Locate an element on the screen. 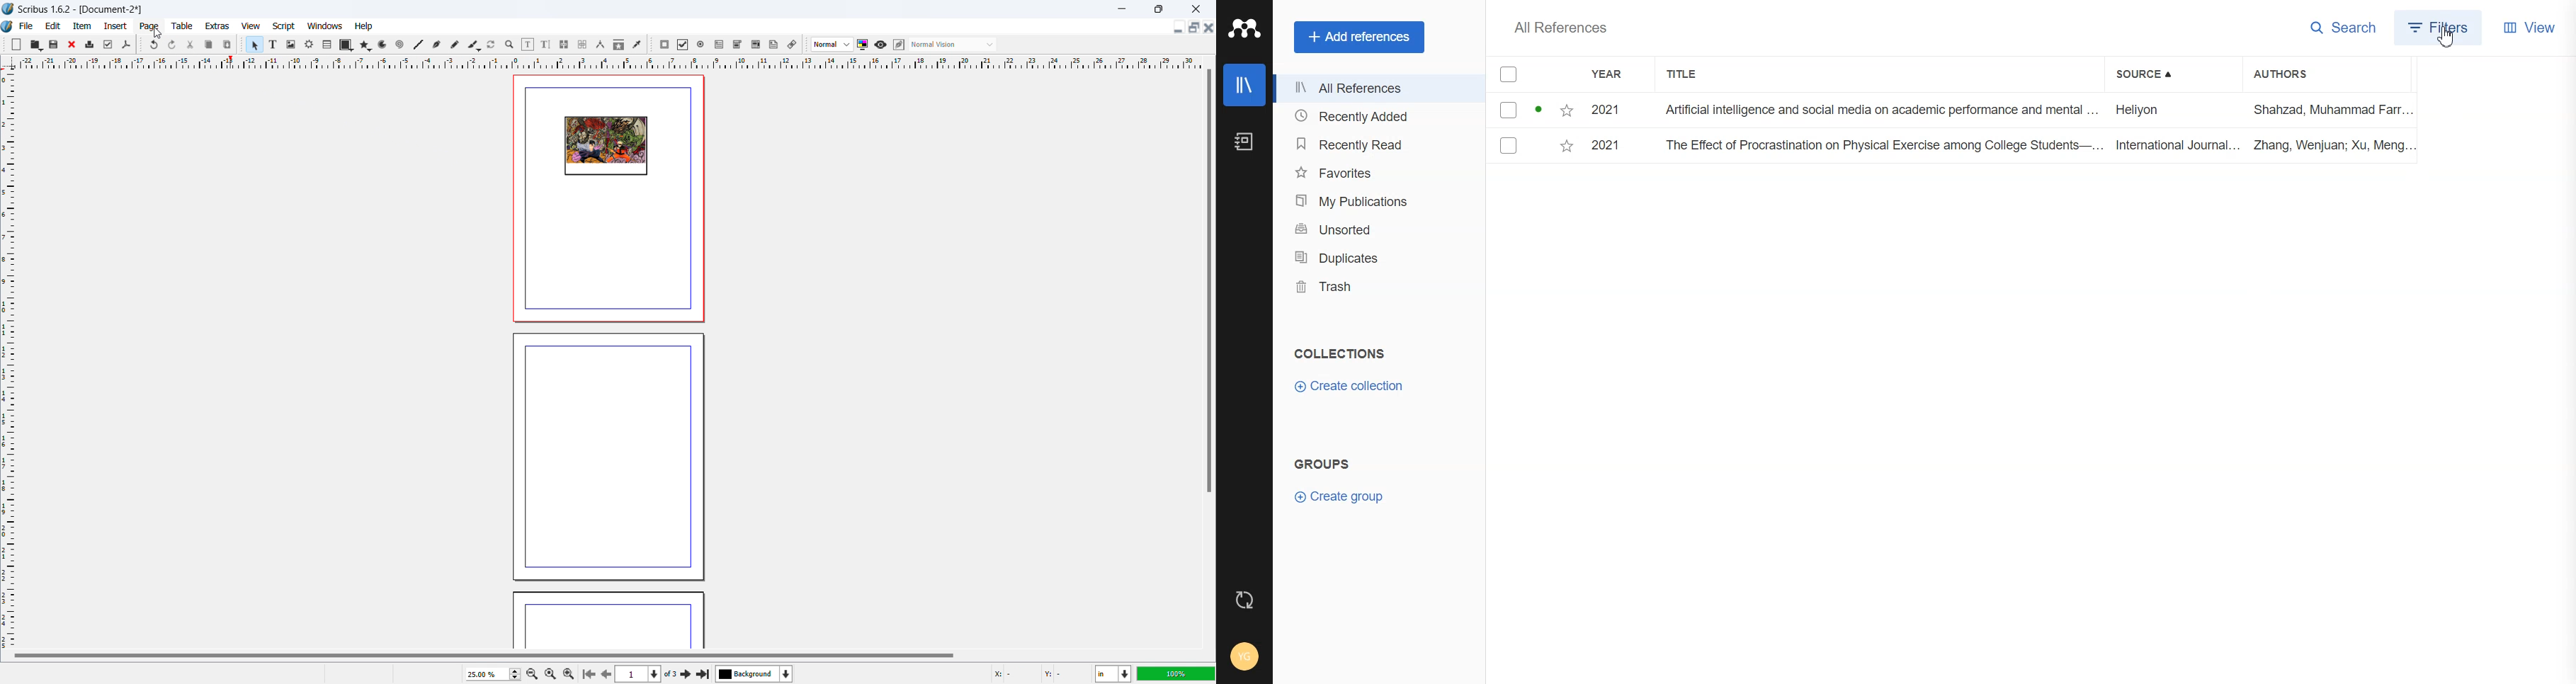  Create collection is located at coordinates (1350, 385).